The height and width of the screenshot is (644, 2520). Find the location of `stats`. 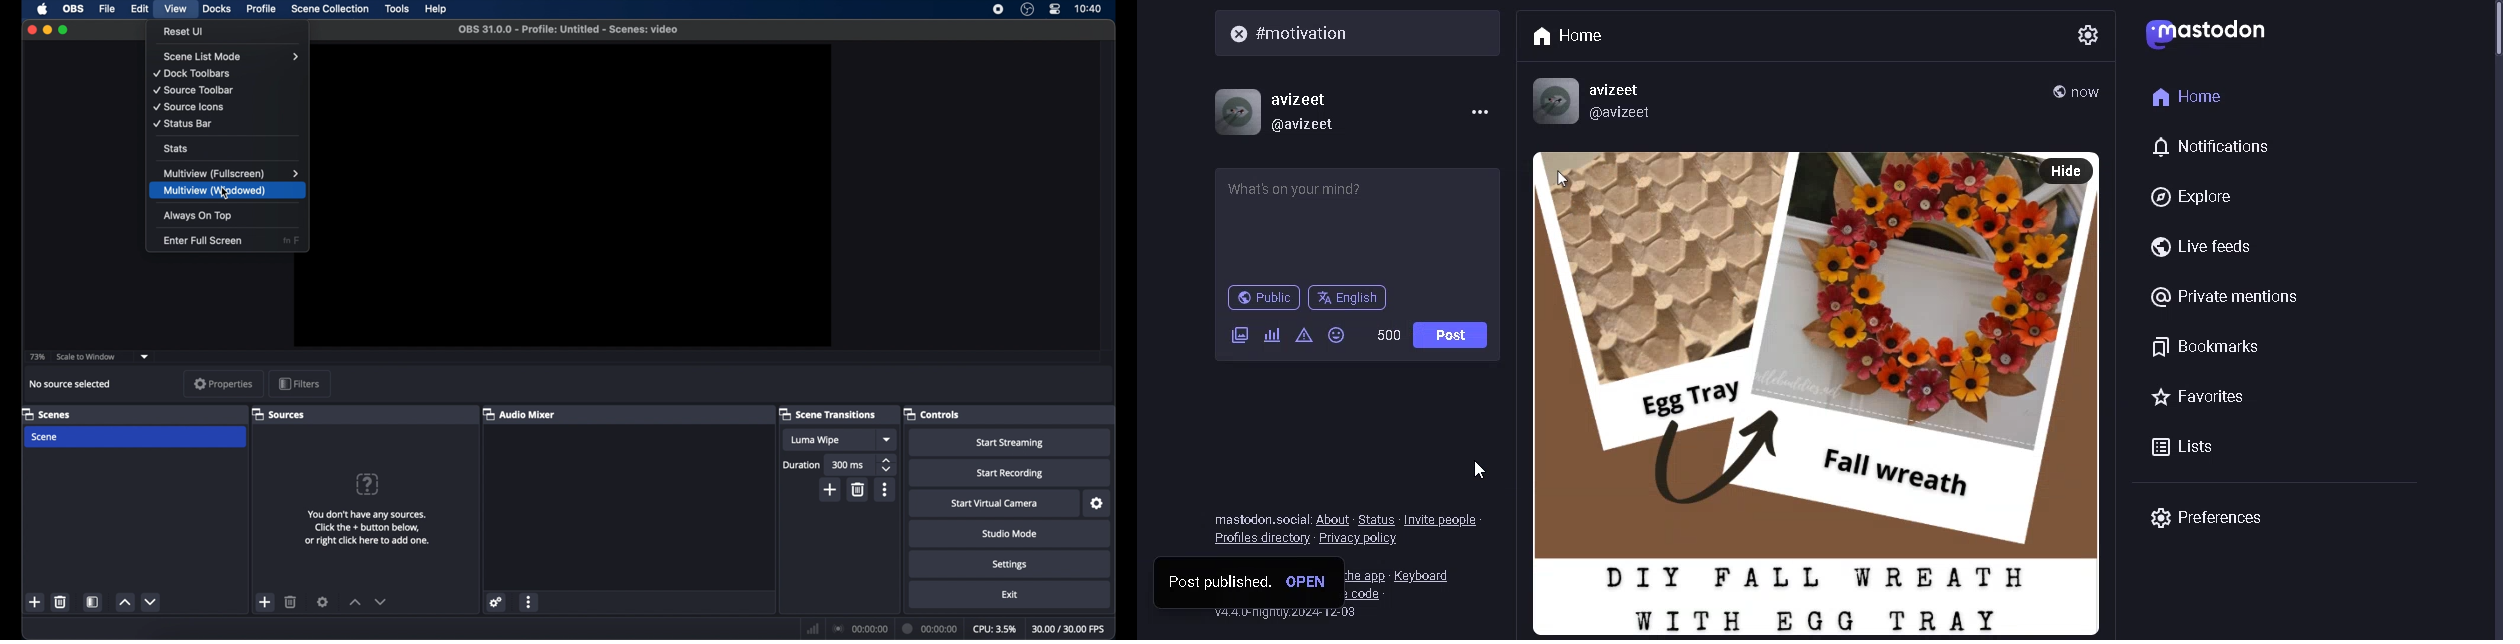

stats is located at coordinates (175, 148).